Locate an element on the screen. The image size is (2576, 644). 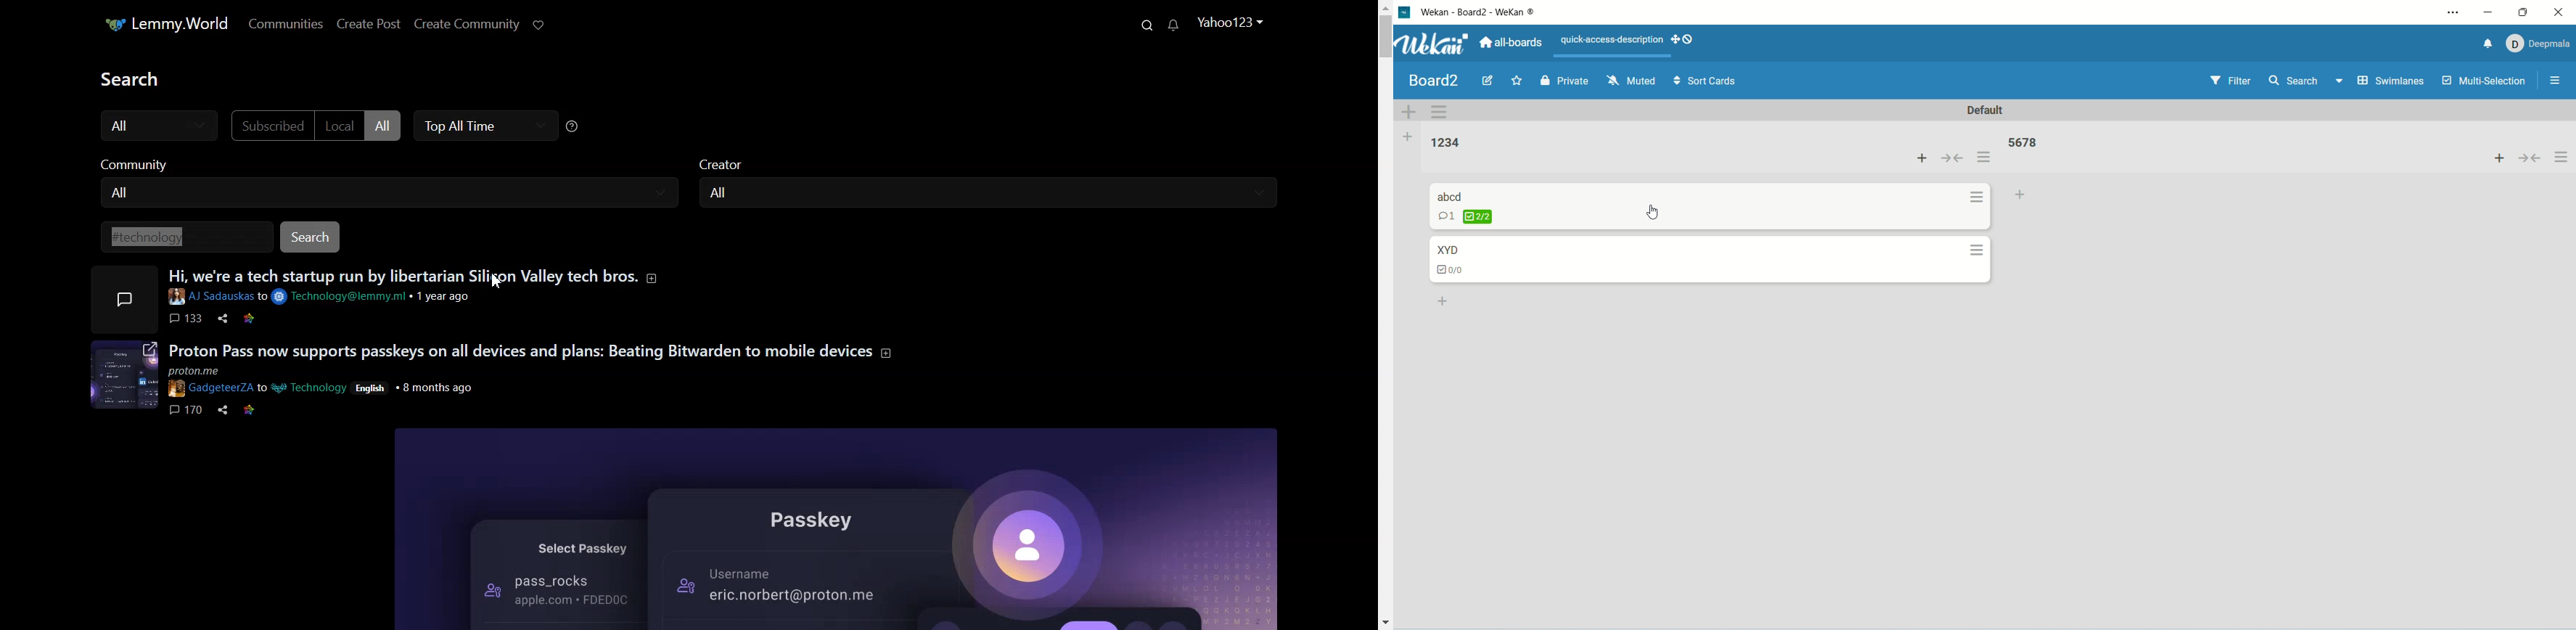
Technology is located at coordinates (311, 388).